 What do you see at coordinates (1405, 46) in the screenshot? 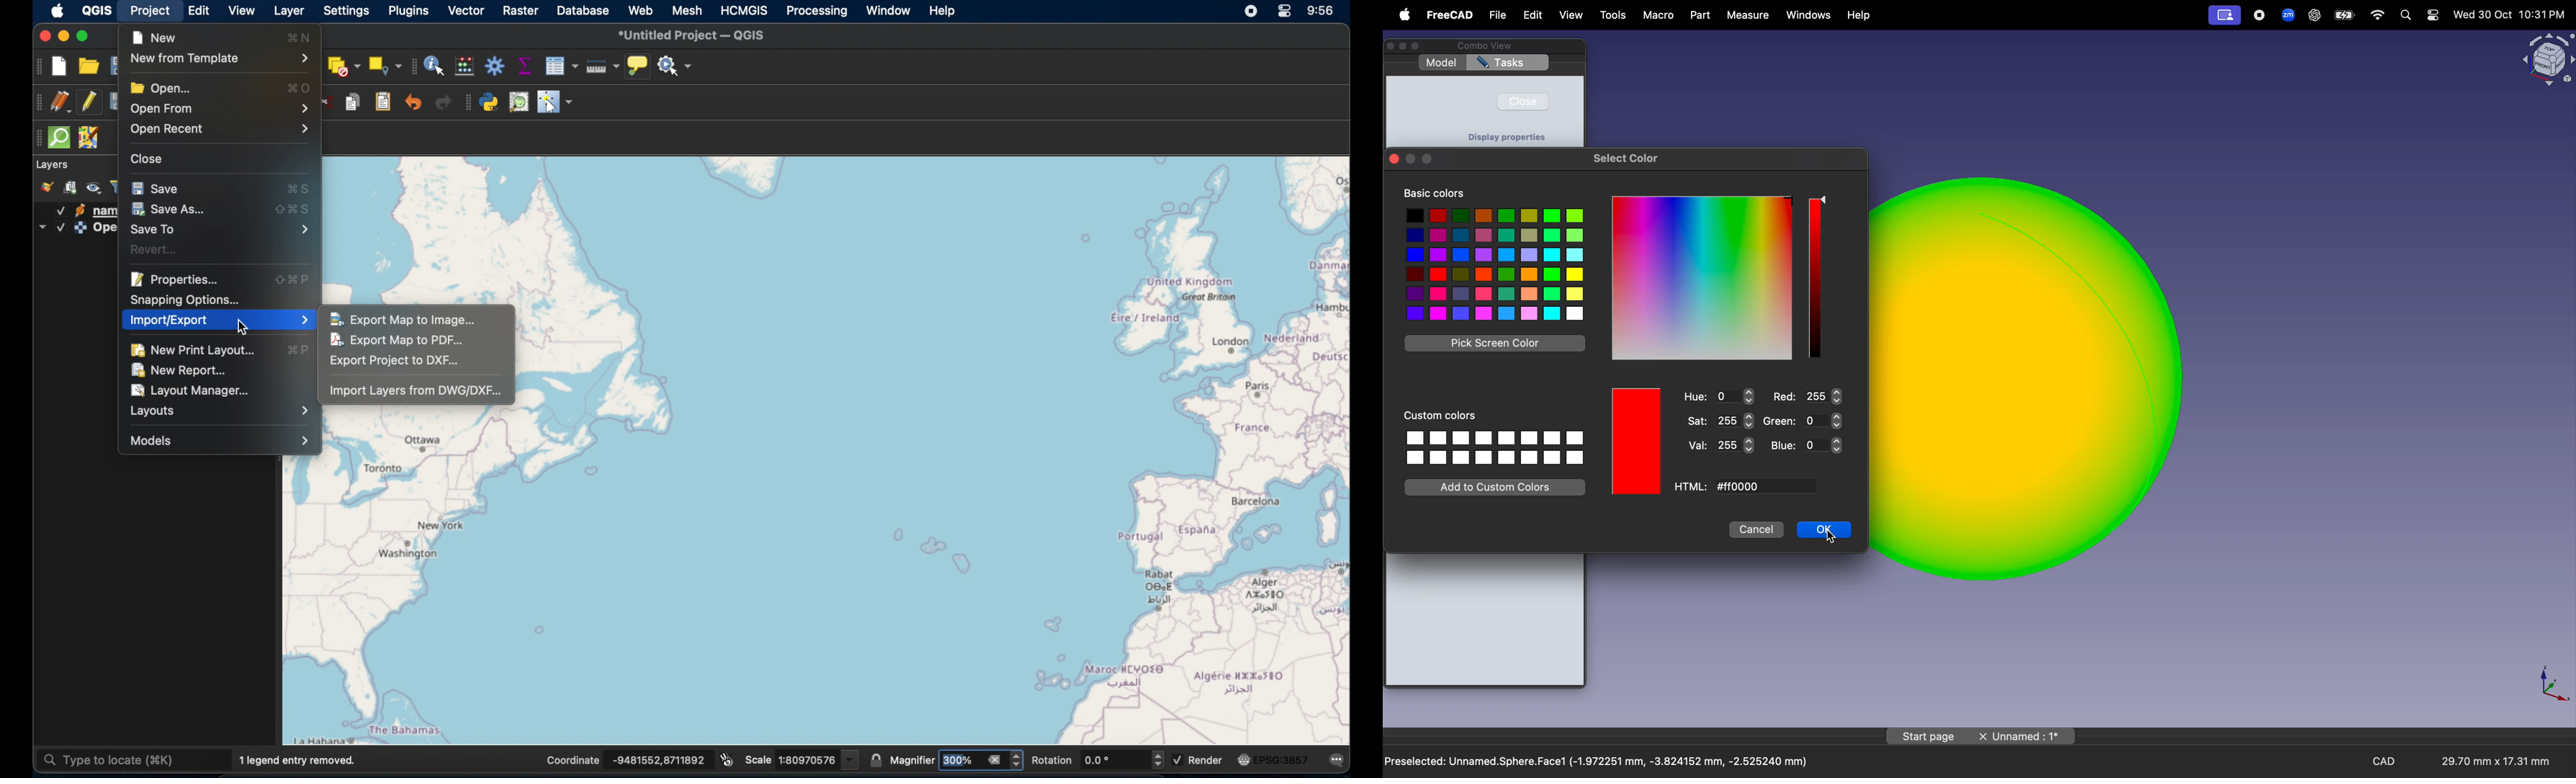
I see `minimize` at bounding box center [1405, 46].